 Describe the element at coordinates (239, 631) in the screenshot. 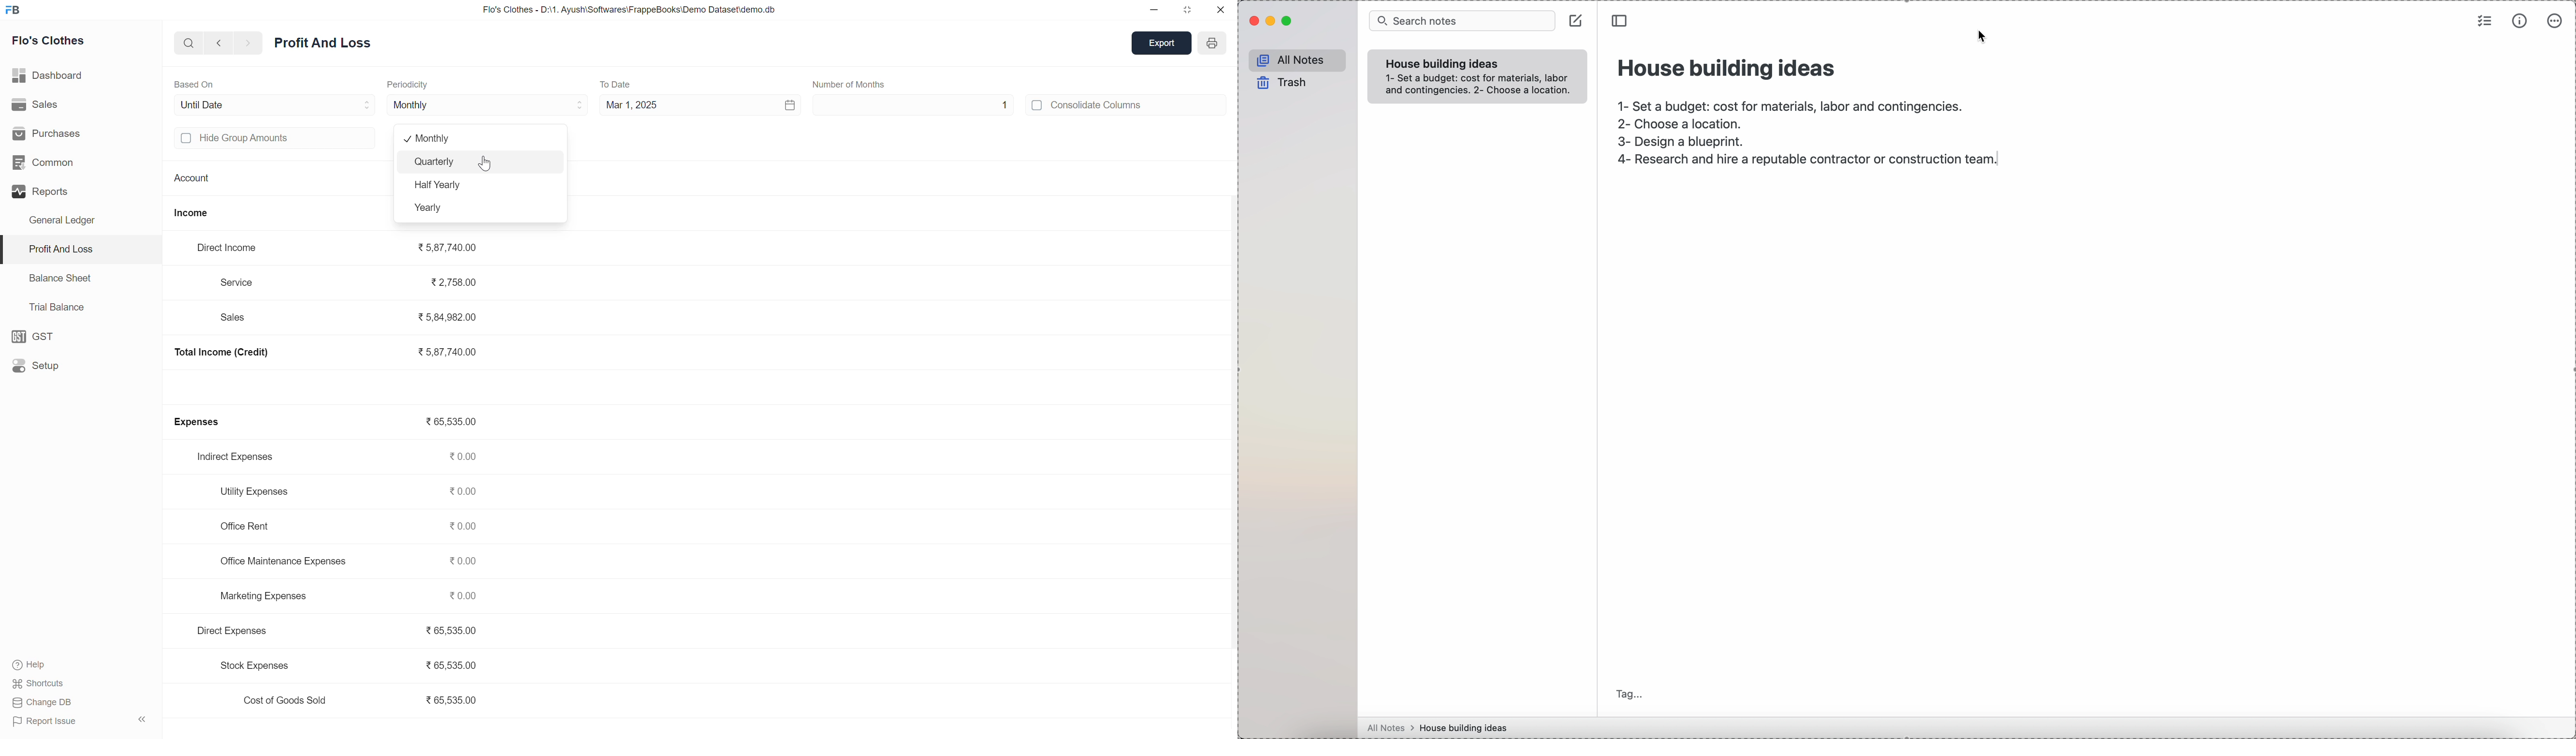

I see `Direct Expenses` at that location.